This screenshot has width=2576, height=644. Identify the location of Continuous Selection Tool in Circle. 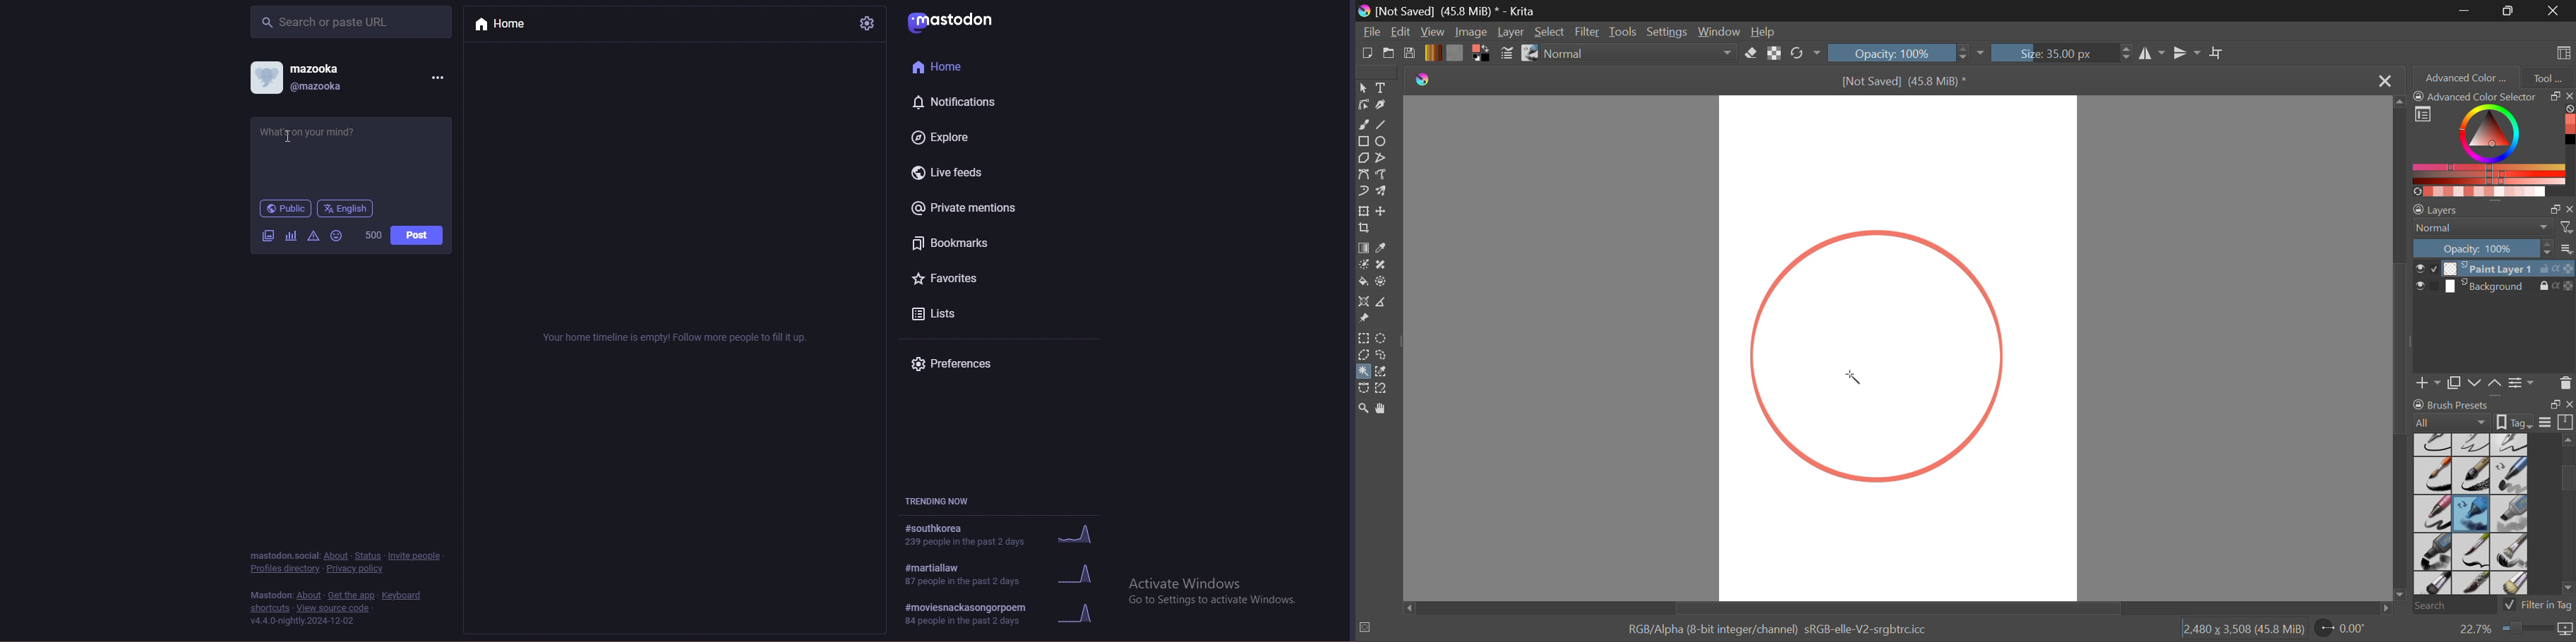
(1853, 384).